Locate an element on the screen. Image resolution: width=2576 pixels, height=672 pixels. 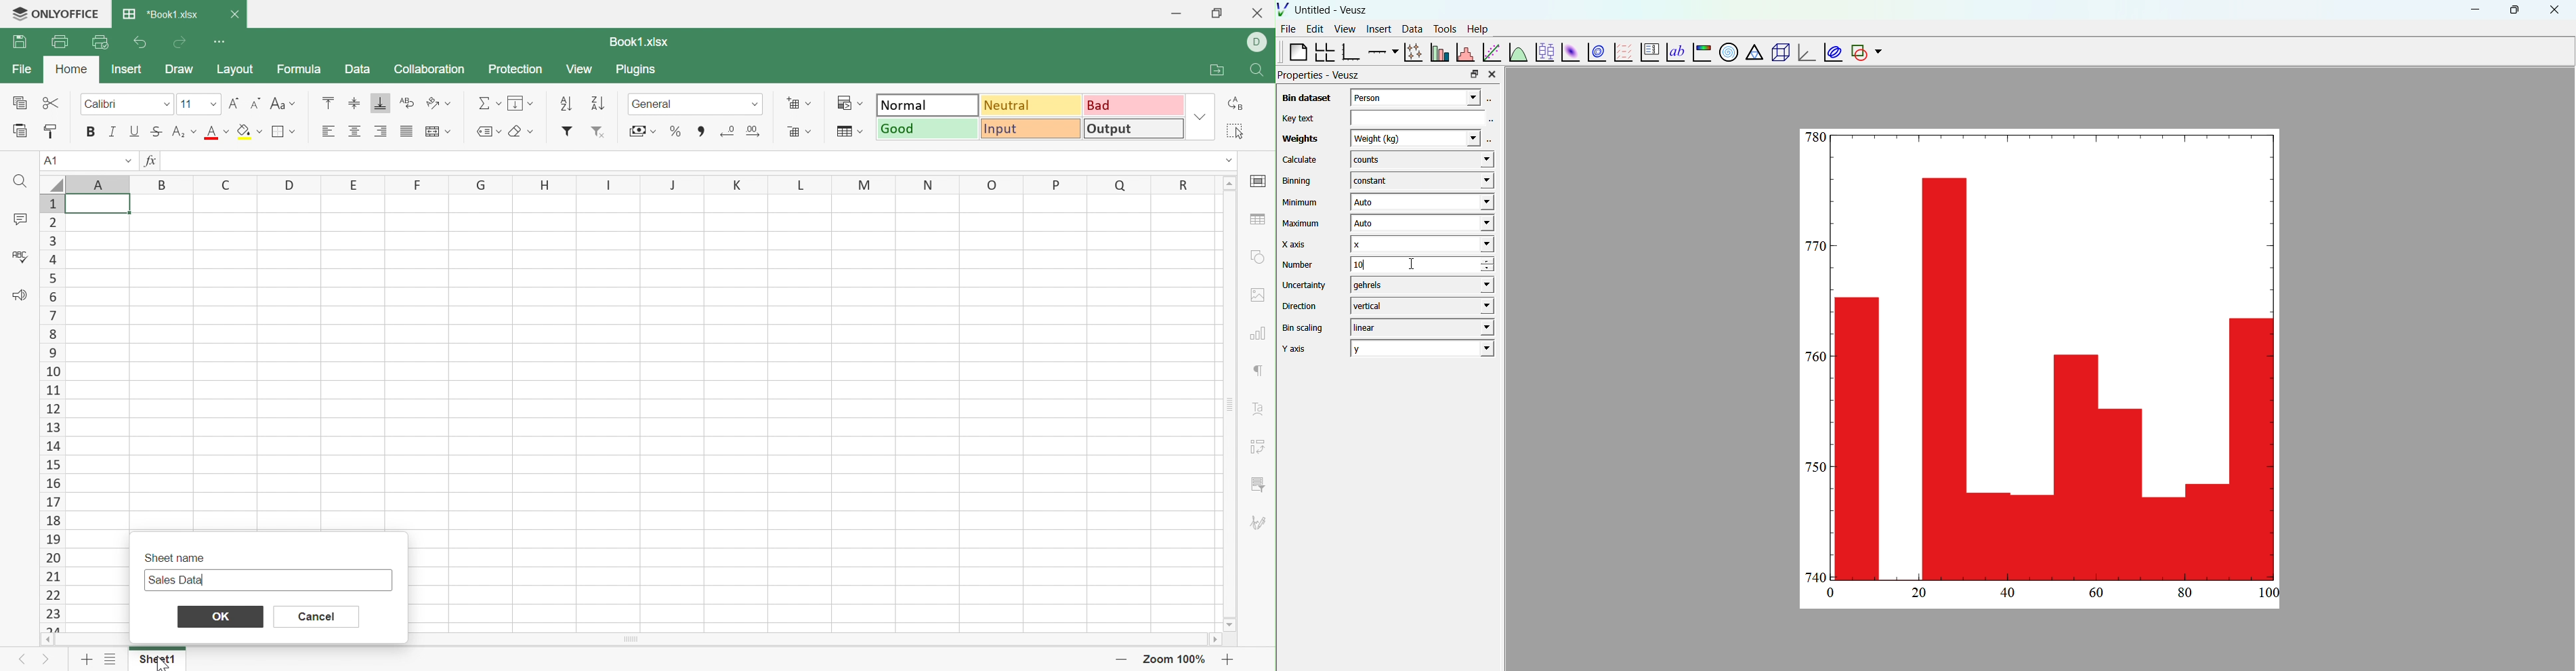
Book1.xlsx is located at coordinates (639, 41).